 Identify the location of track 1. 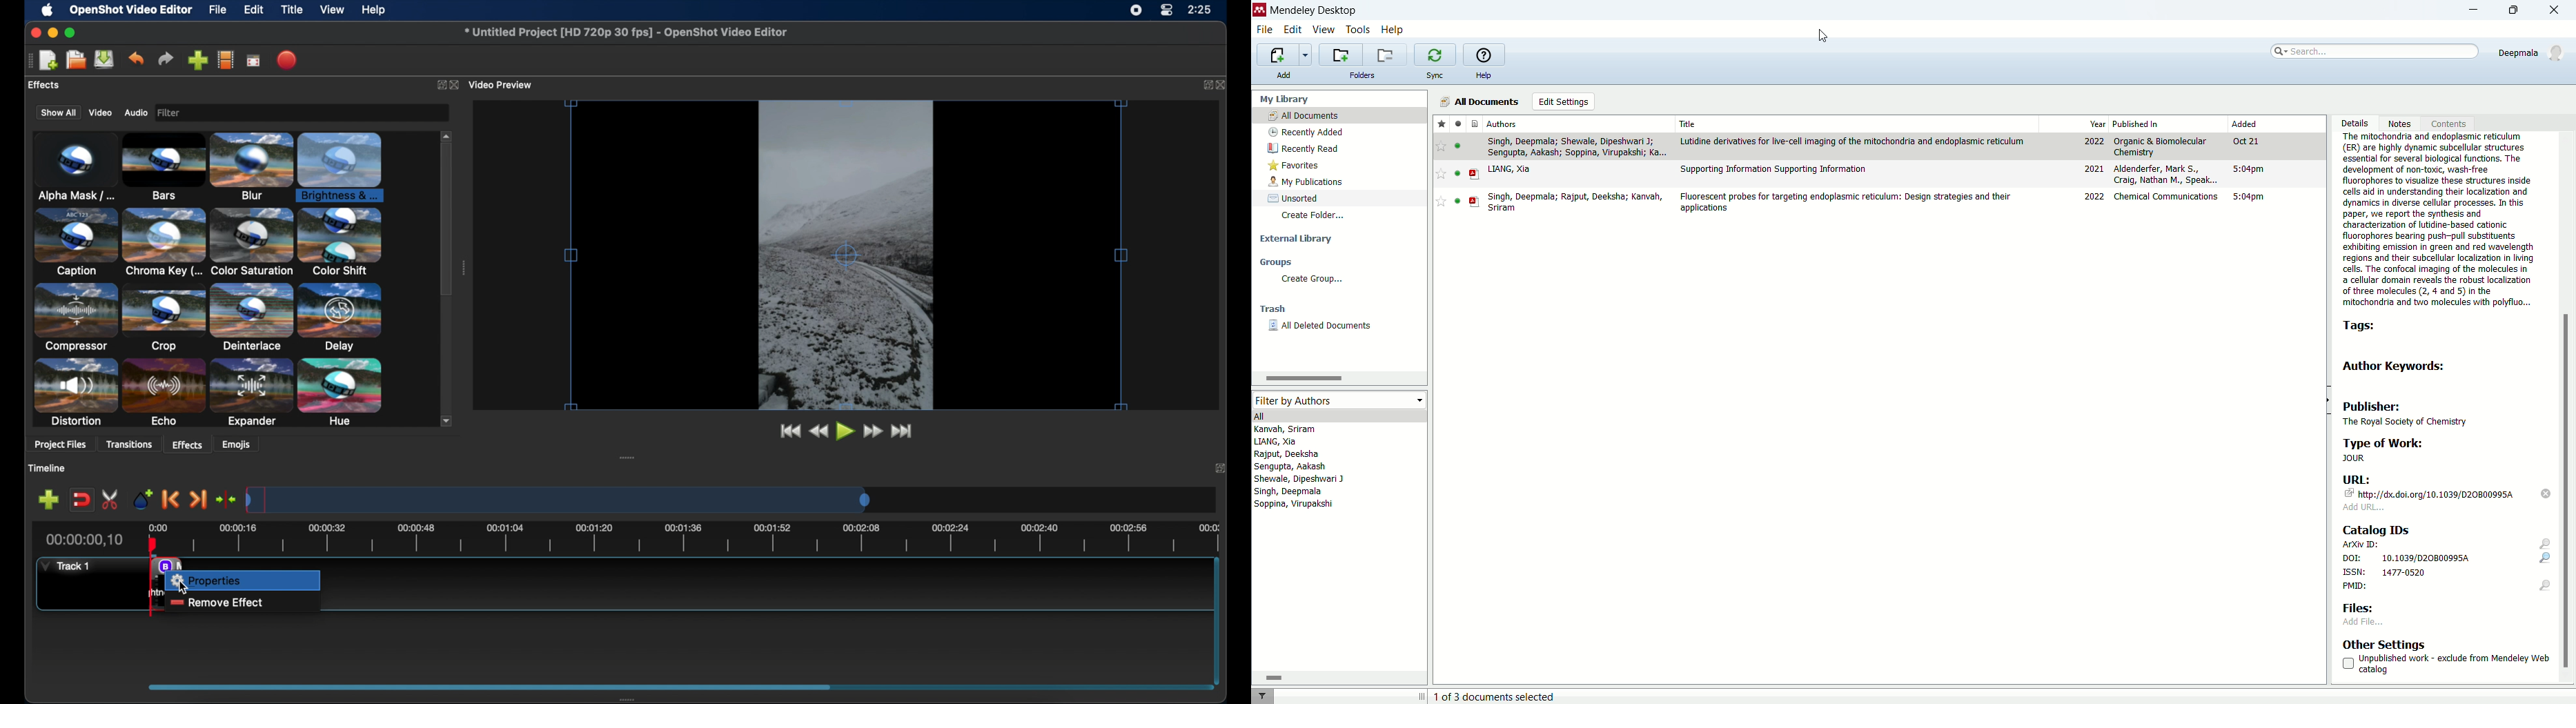
(64, 567).